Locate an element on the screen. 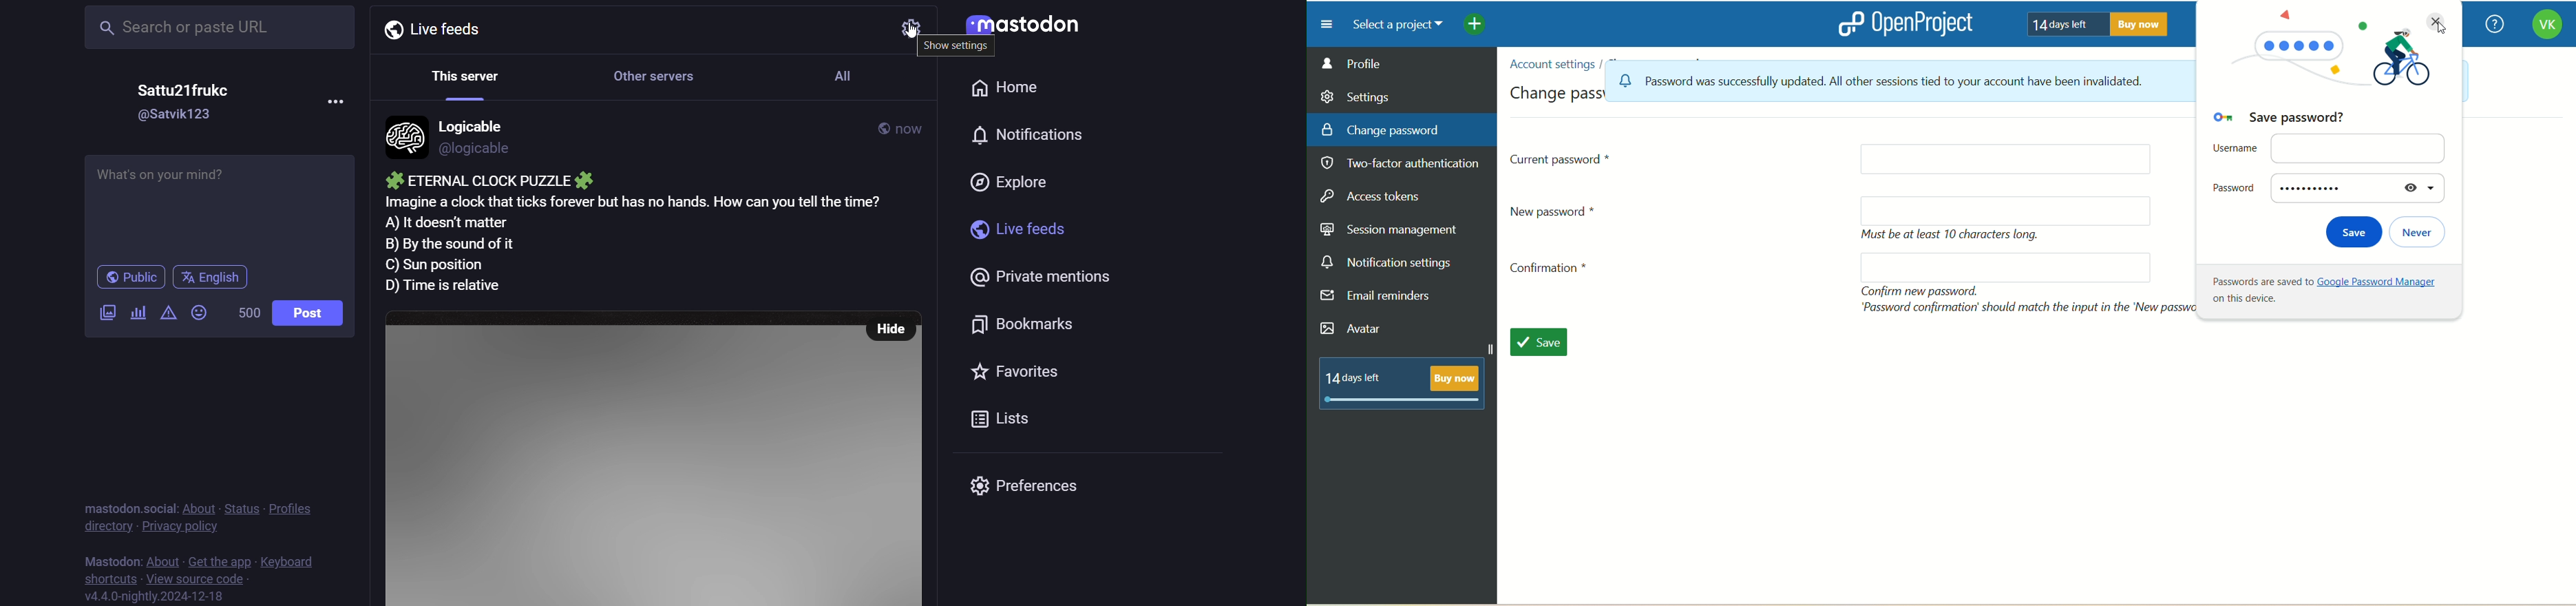  current password is located at coordinates (2004, 160).